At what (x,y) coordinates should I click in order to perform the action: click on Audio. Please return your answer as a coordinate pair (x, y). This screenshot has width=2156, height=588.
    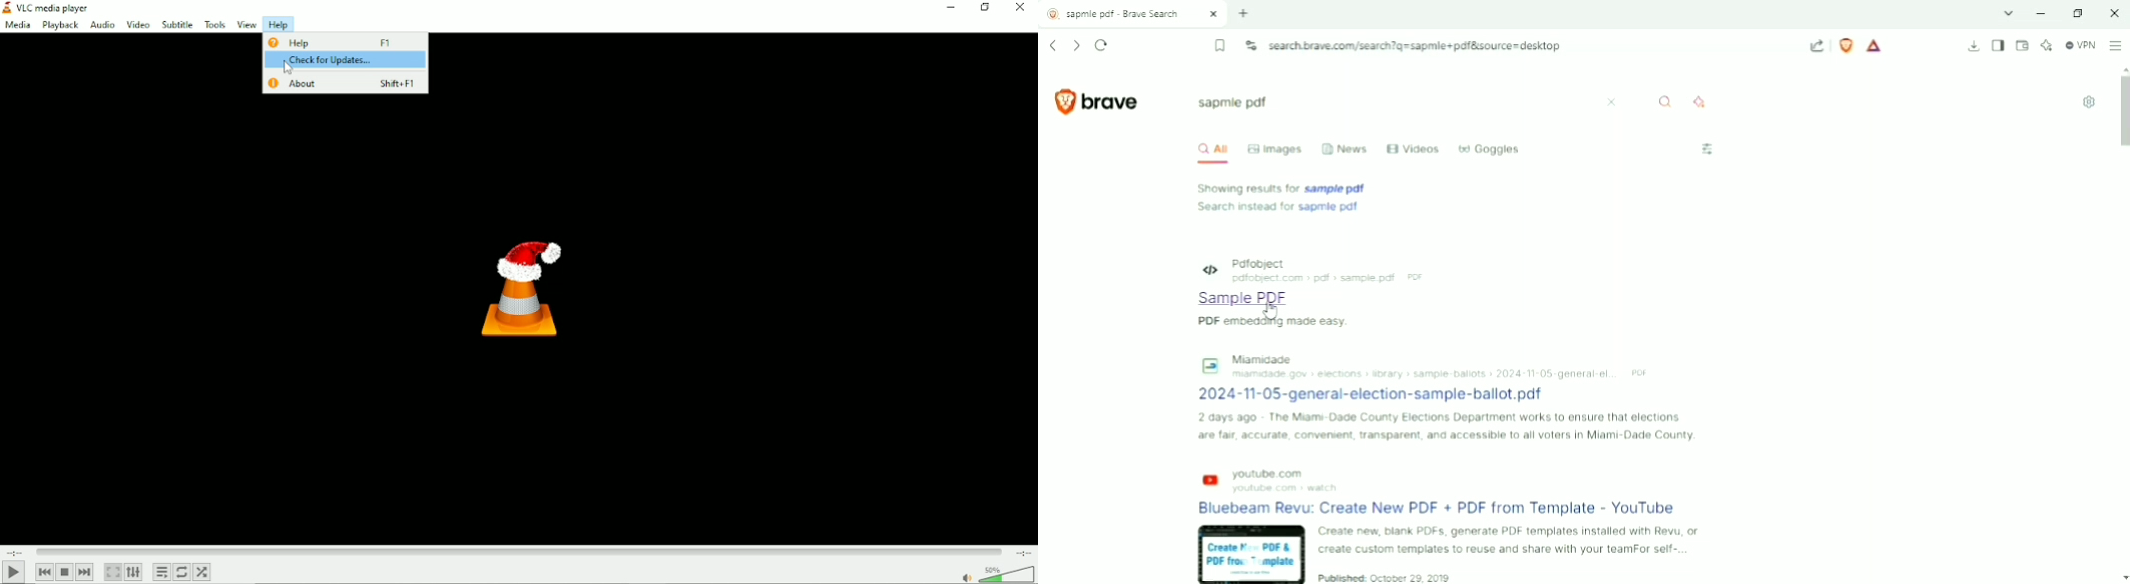
    Looking at the image, I should click on (102, 27).